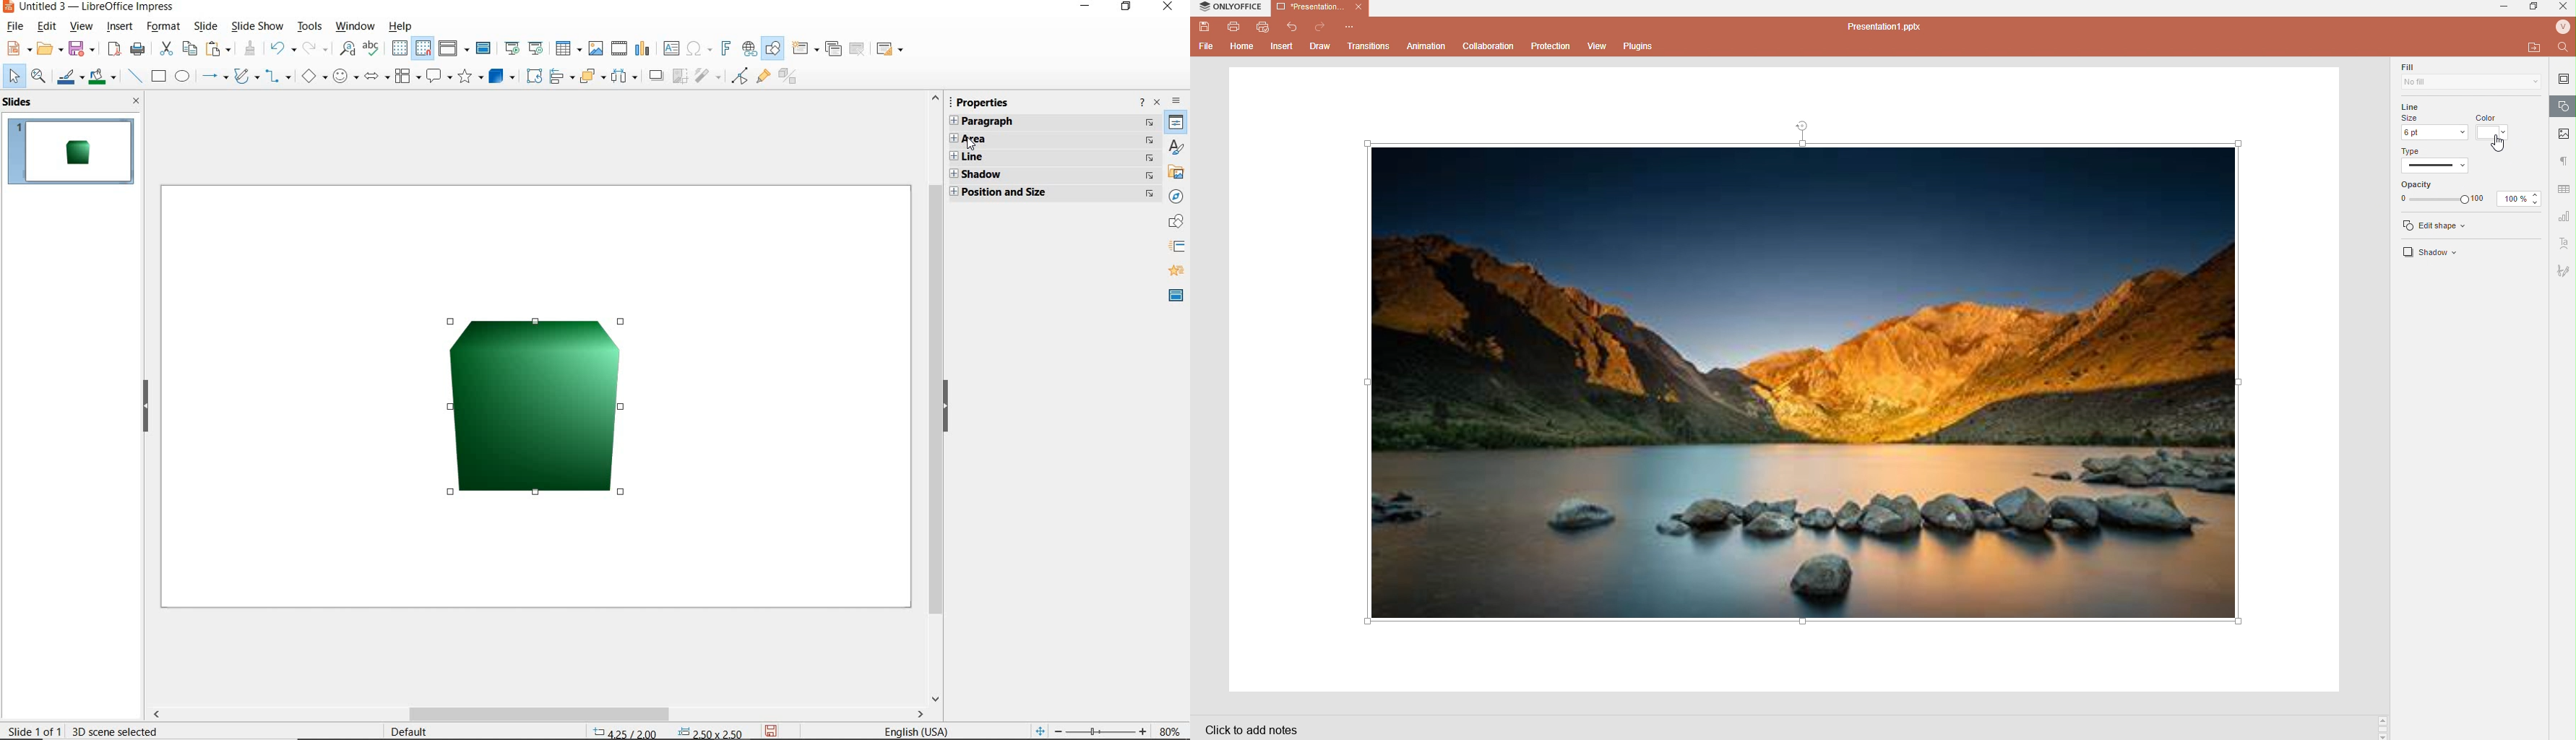 This screenshot has height=756, width=2576. What do you see at coordinates (1322, 48) in the screenshot?
I see `Draw` at bounding box center [1322, 48].